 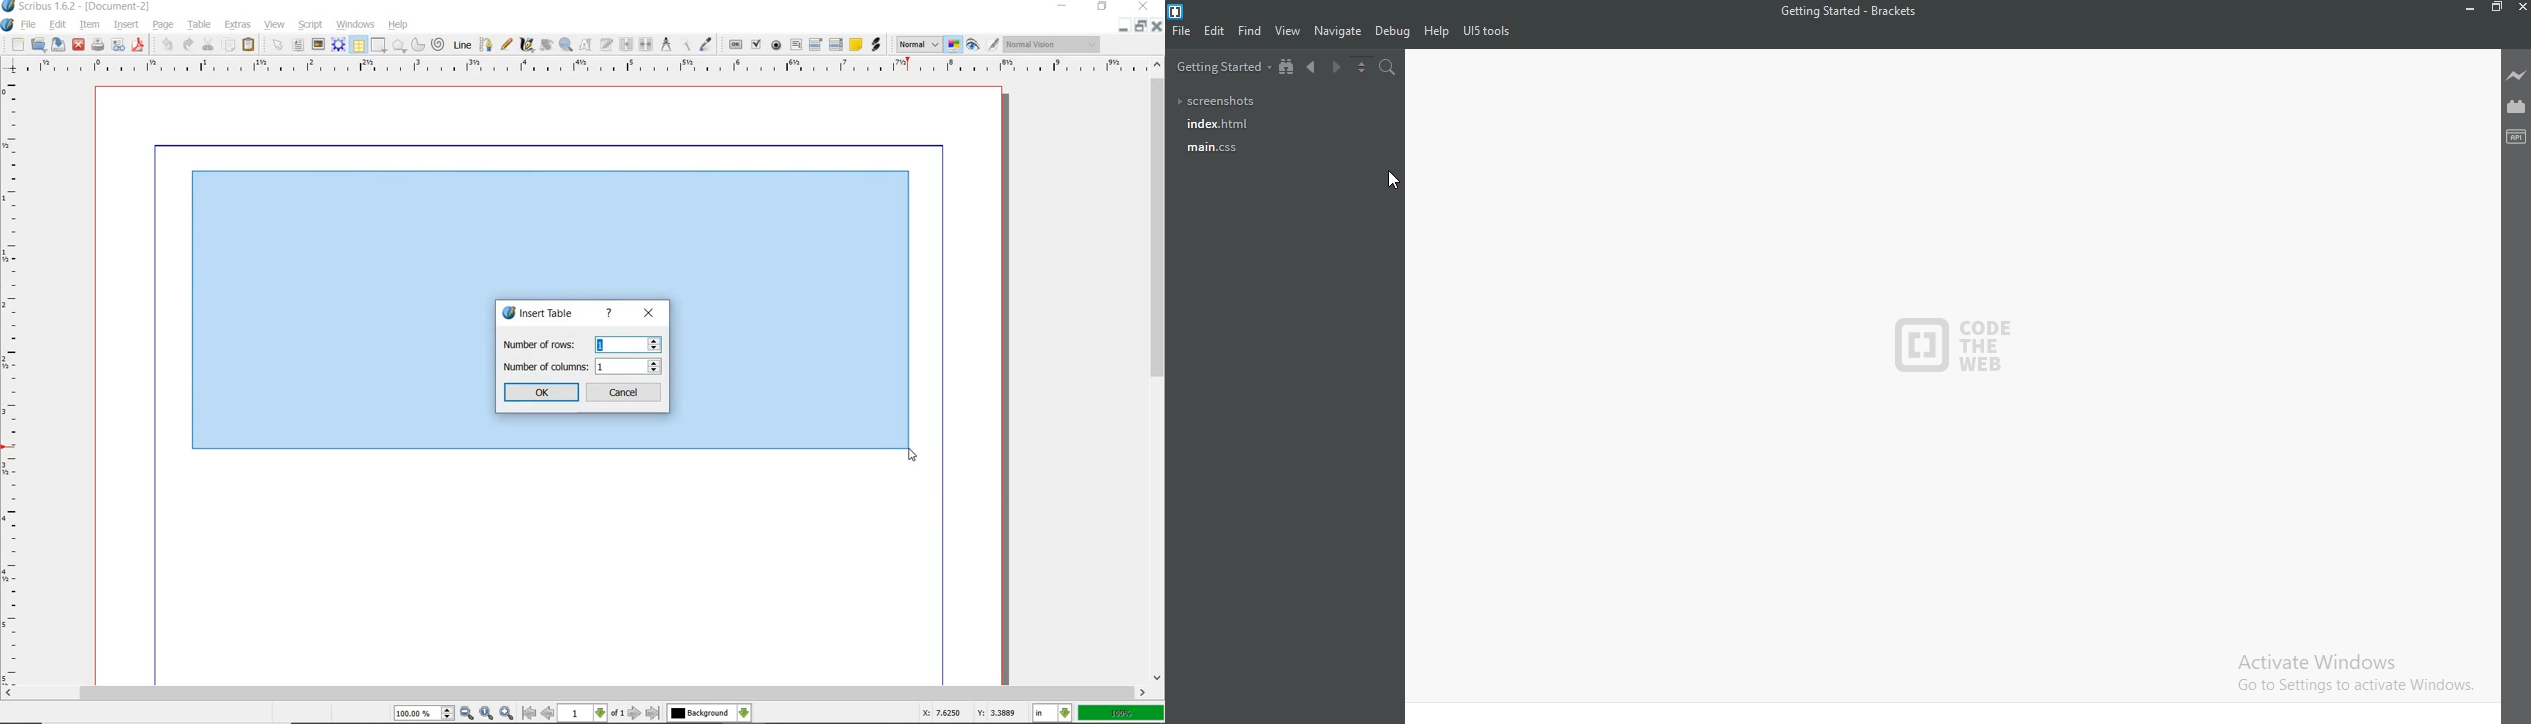 What do you see at coordinates (2516, 135) in the screenshot?
I see `toolbox` at bounding box center [2516, 135].